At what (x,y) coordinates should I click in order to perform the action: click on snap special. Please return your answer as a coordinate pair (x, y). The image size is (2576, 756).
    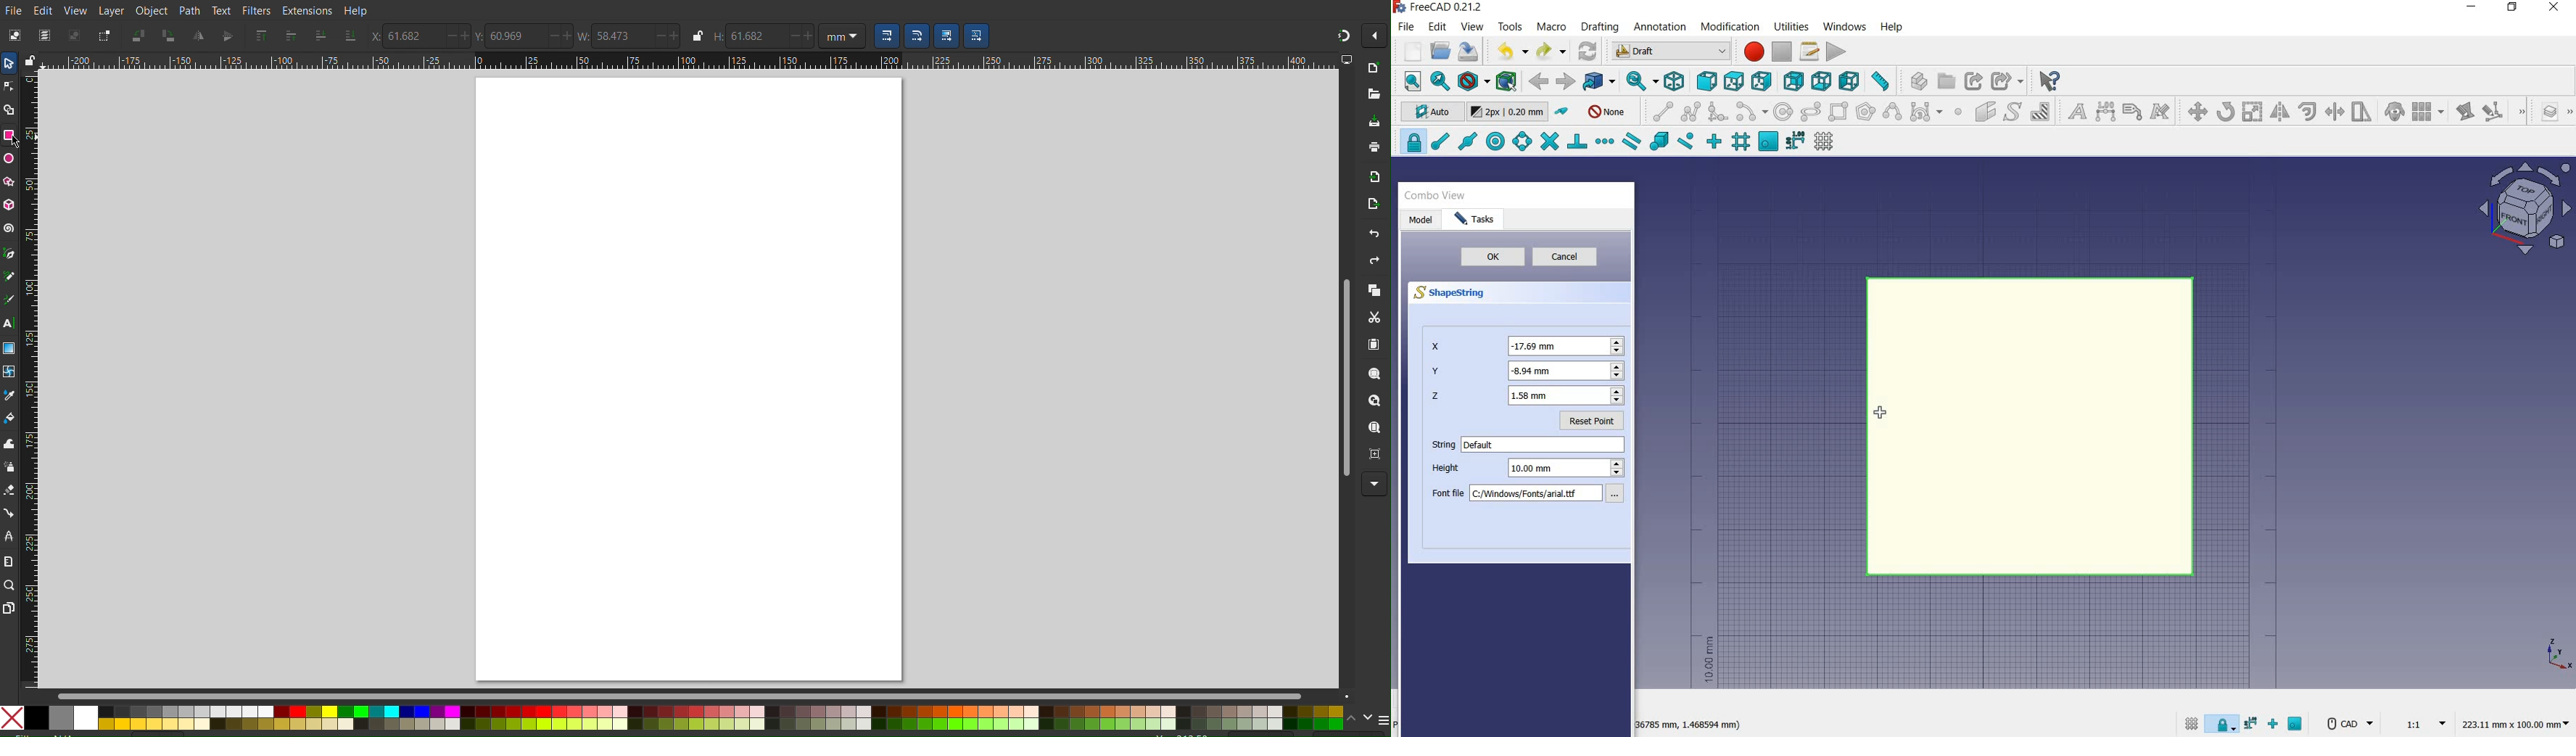
    Looking at the image, I should click on (1658, 142).